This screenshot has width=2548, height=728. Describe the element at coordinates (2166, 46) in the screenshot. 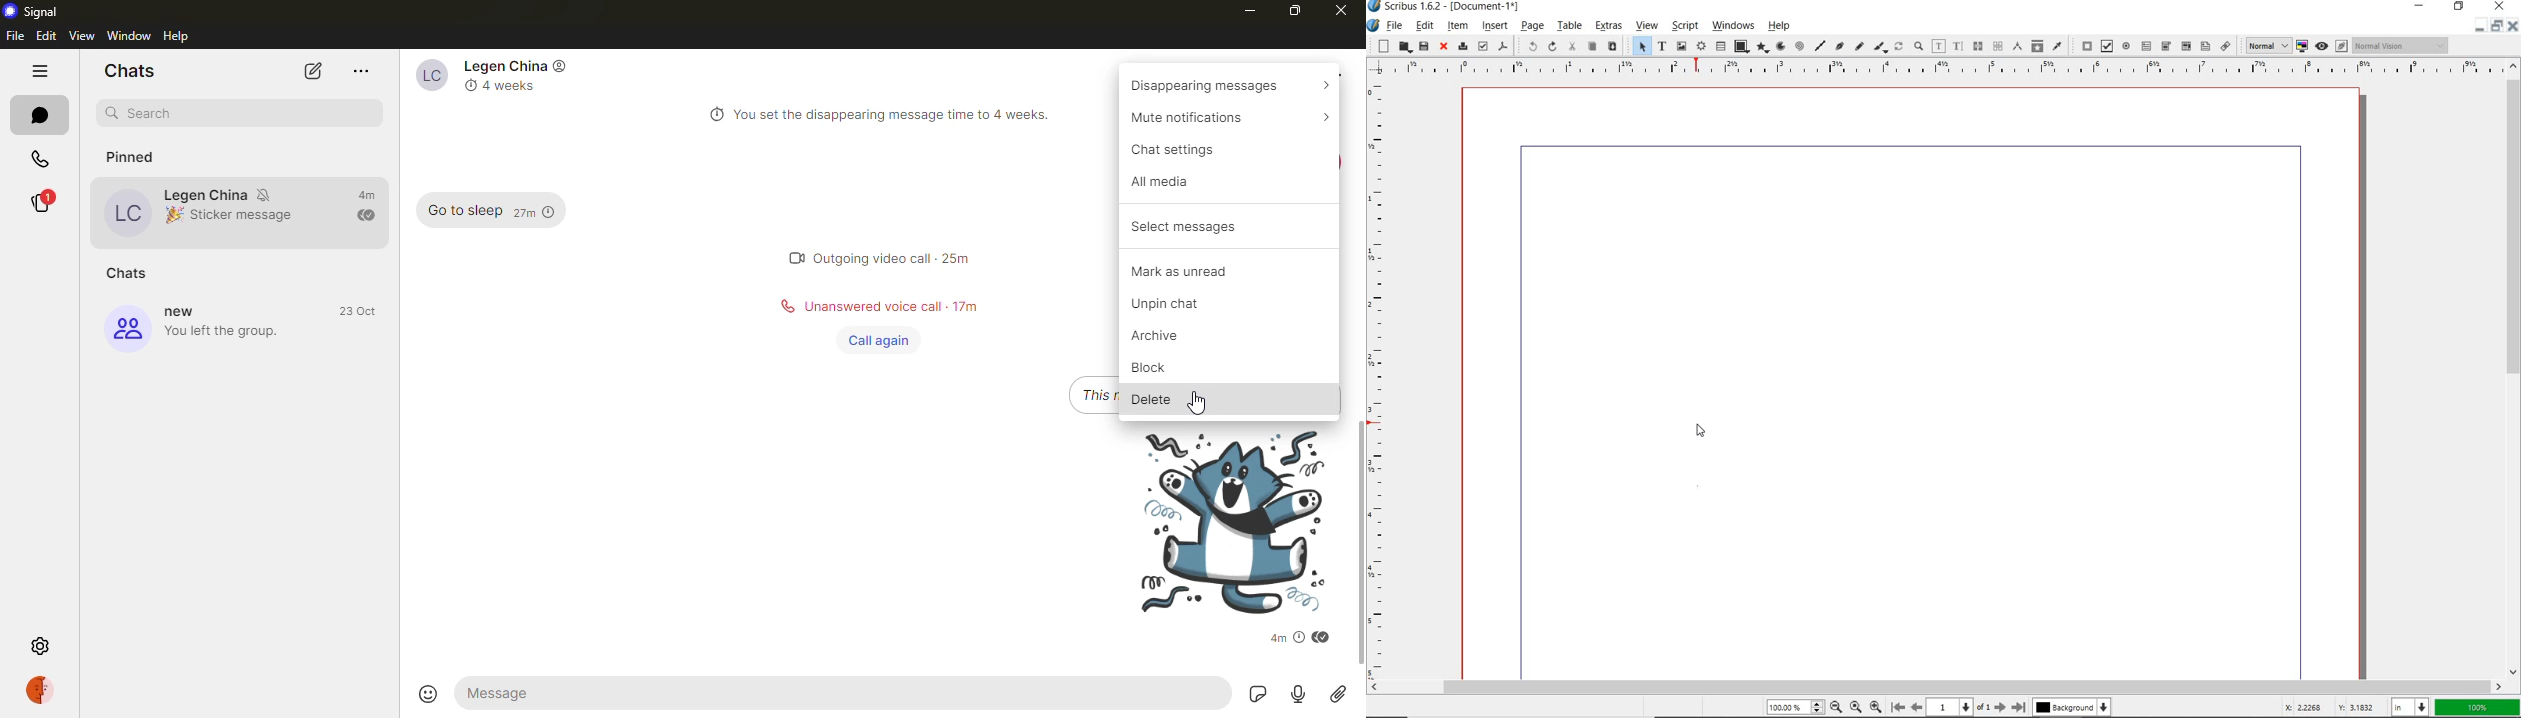

I see `pdf combo box` at that location.